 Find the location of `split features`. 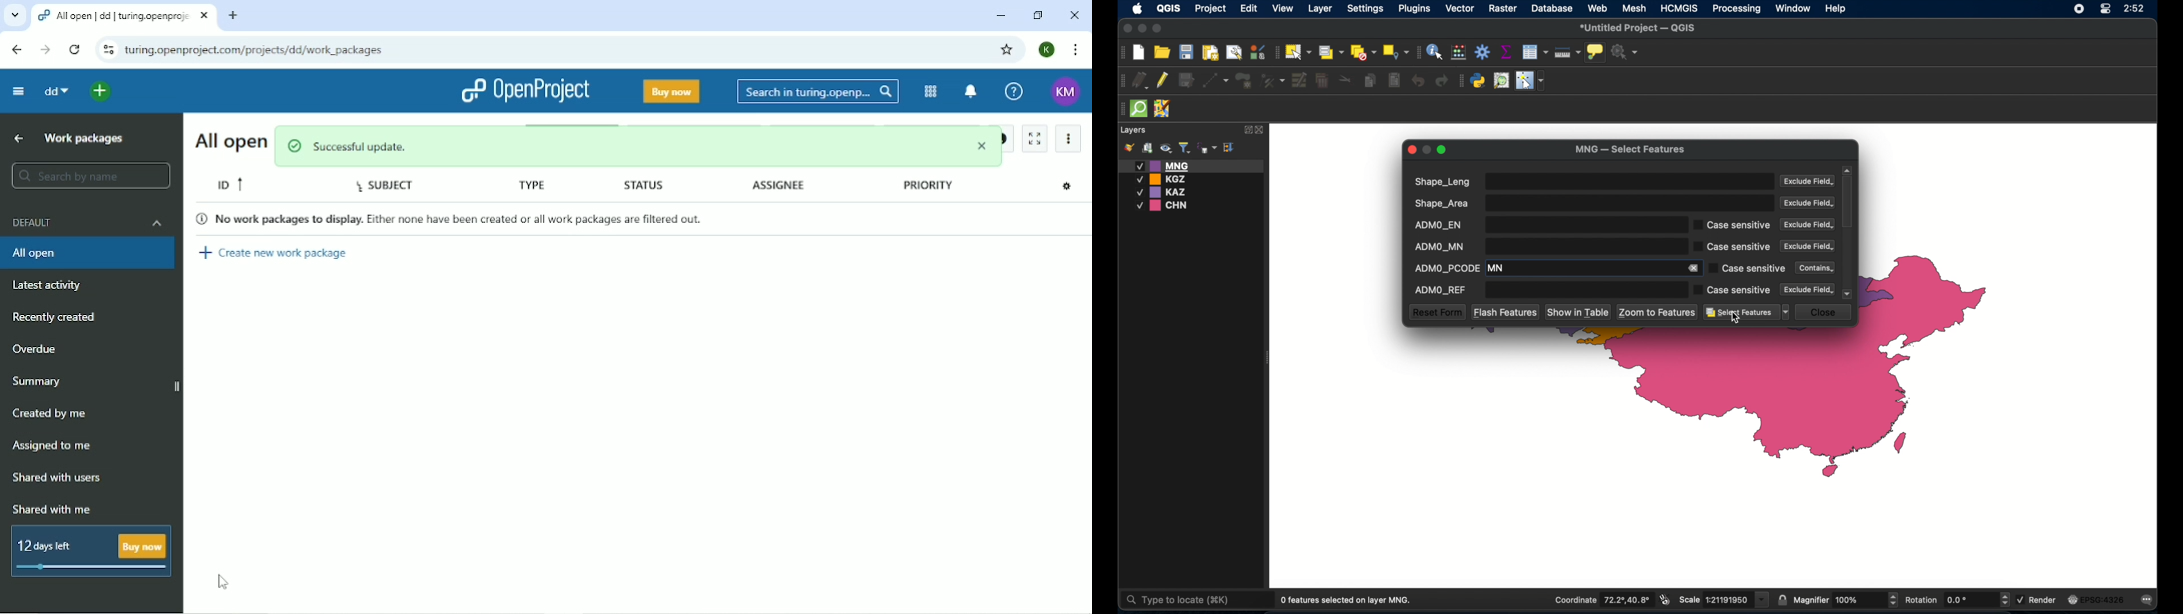

split features is located at coordinates (1346, 81).